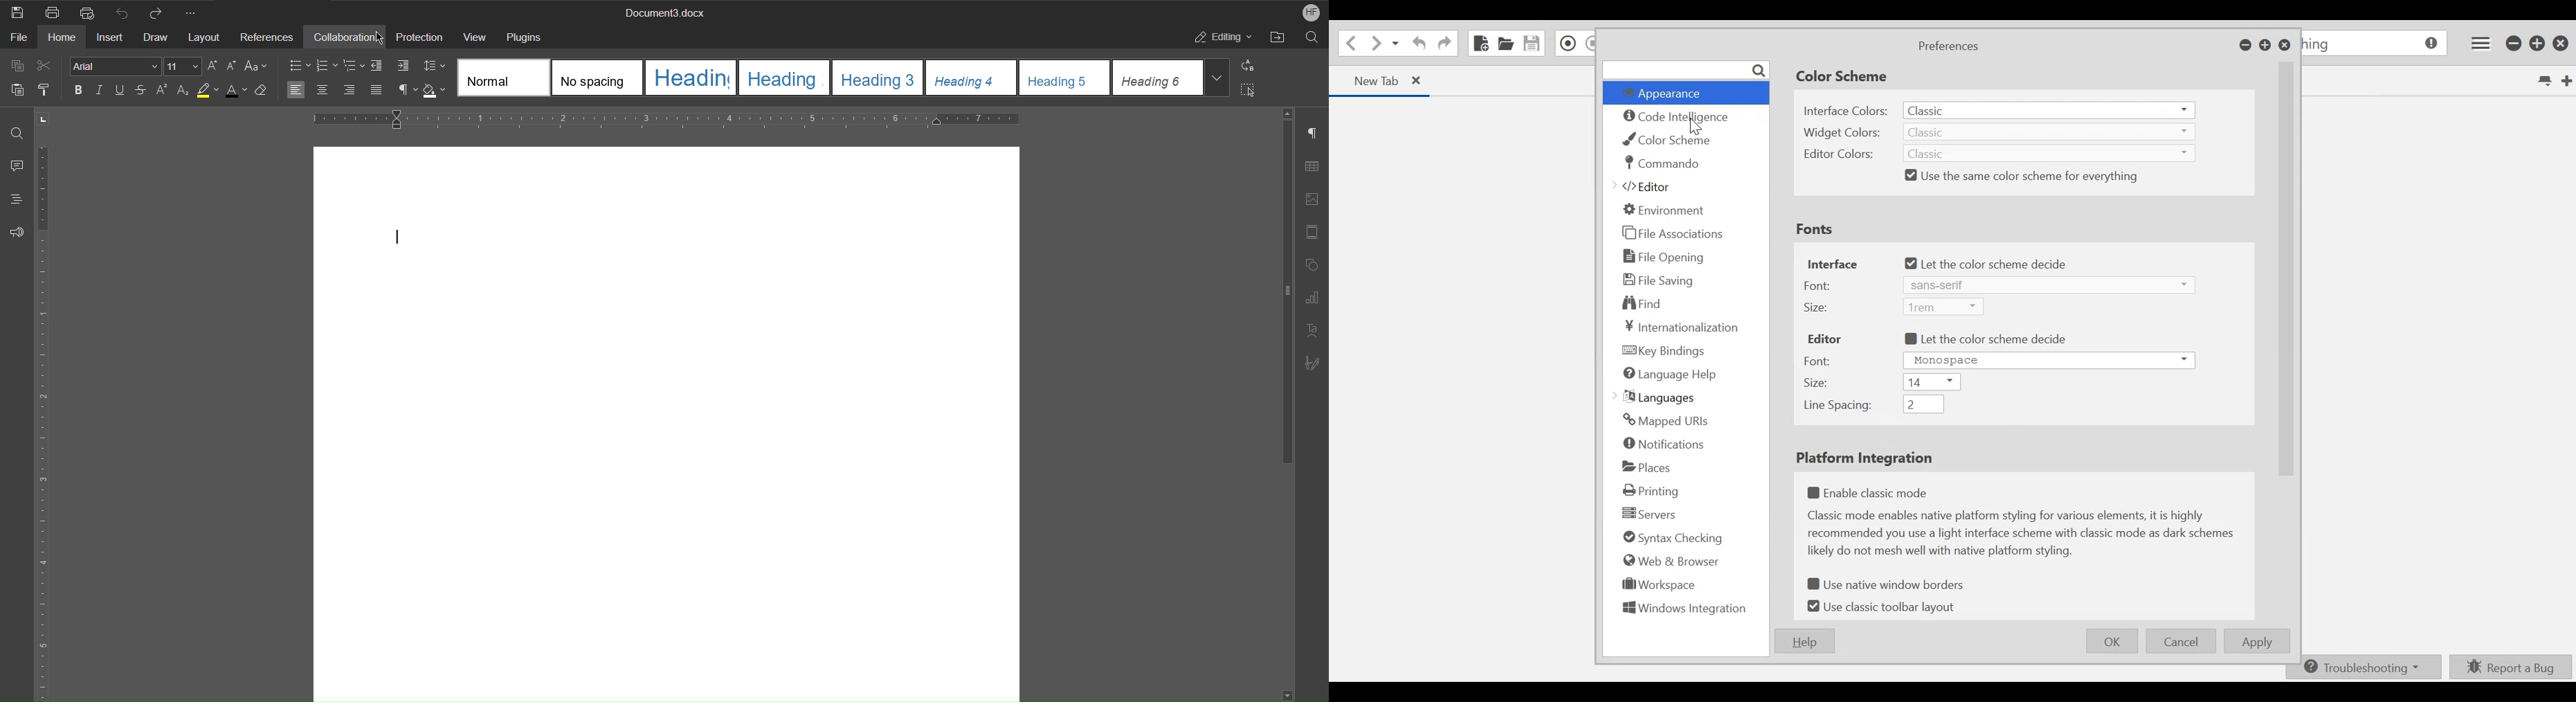 The height and width of the screenshot is (728, 2576). Describe the element at coordinates (255, 66) in the screenshot. I see `Text Case Settings` at that location.